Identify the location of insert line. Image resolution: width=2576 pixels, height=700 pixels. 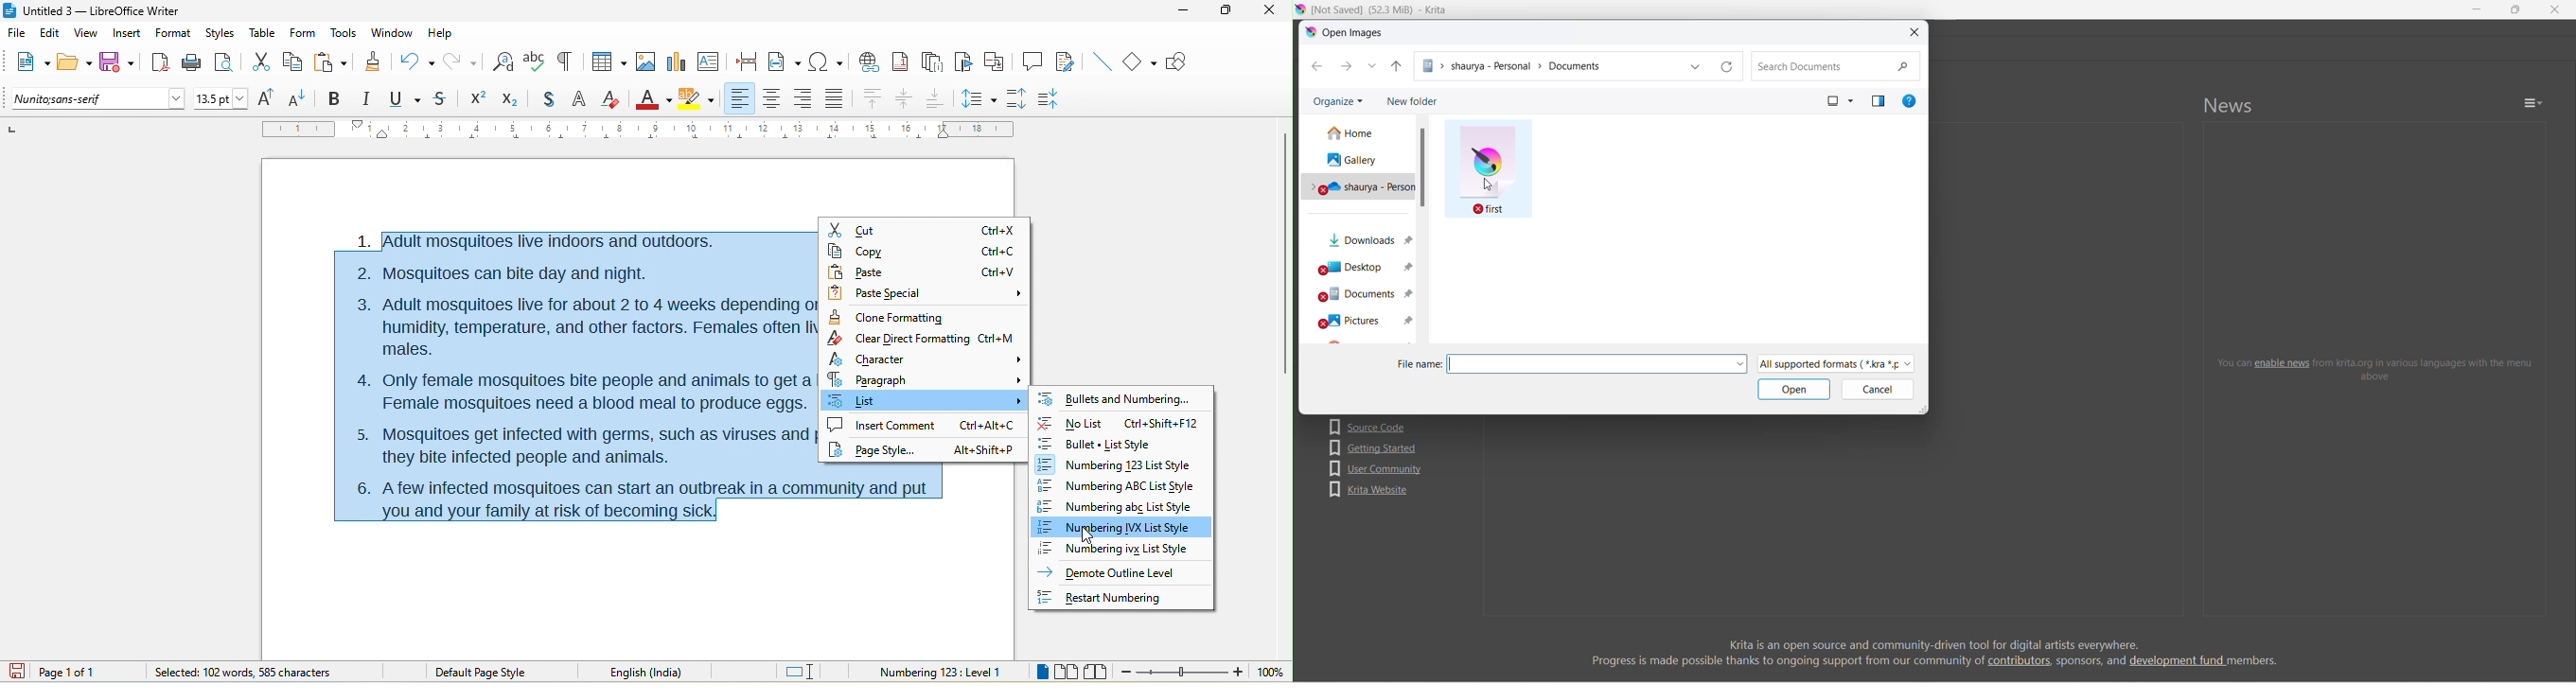
(1101, 61).